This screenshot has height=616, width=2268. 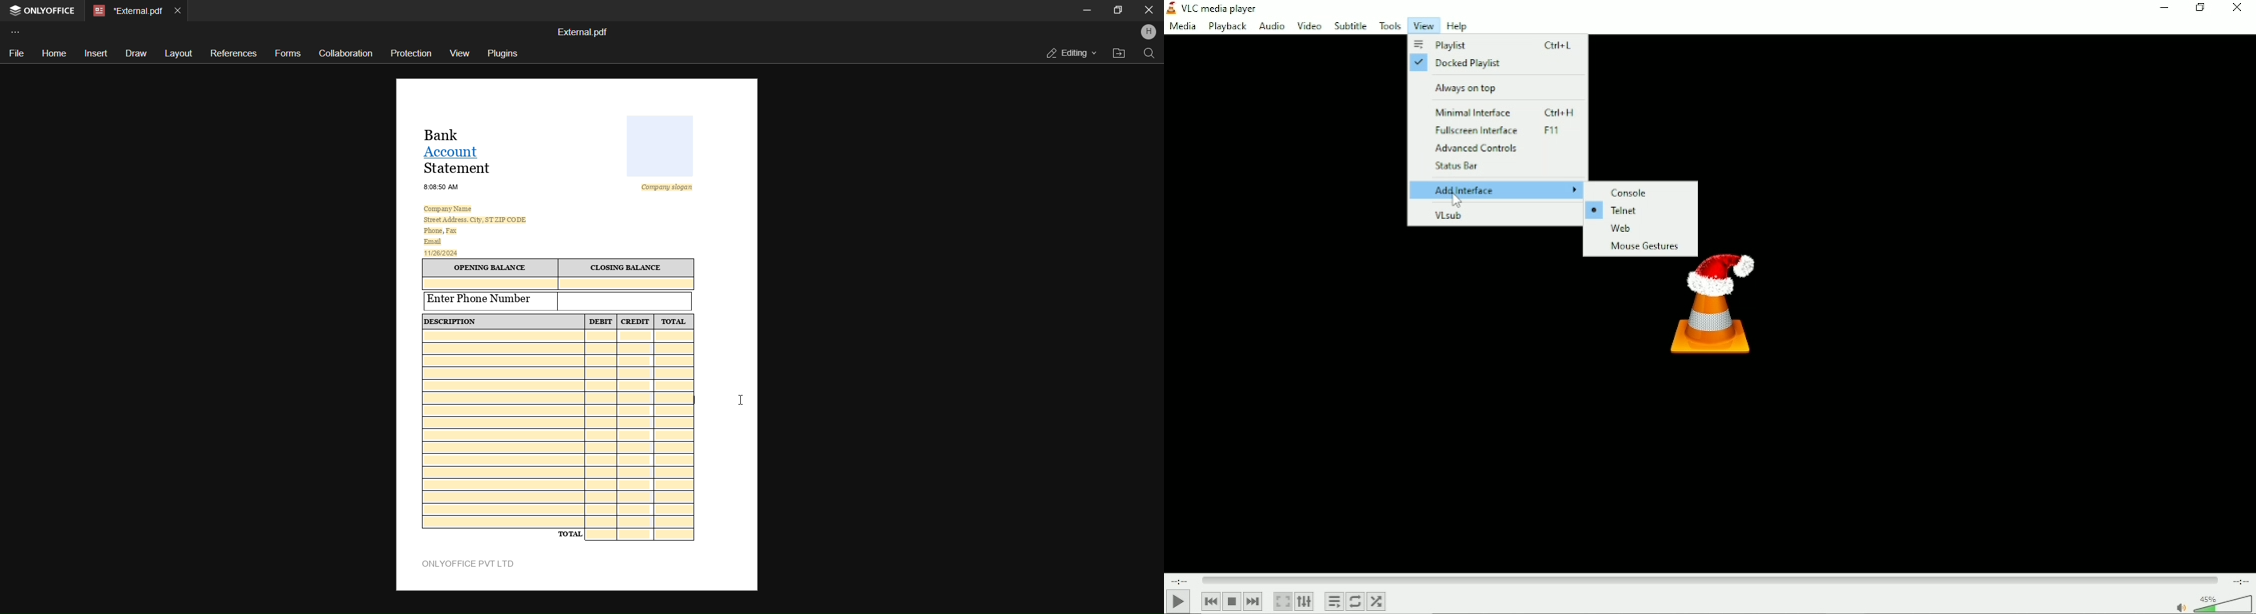 What do you see at coordinates (1460, 63) in the screenshot?
I see `Docked playlist` at bounding box center [1460, 63].